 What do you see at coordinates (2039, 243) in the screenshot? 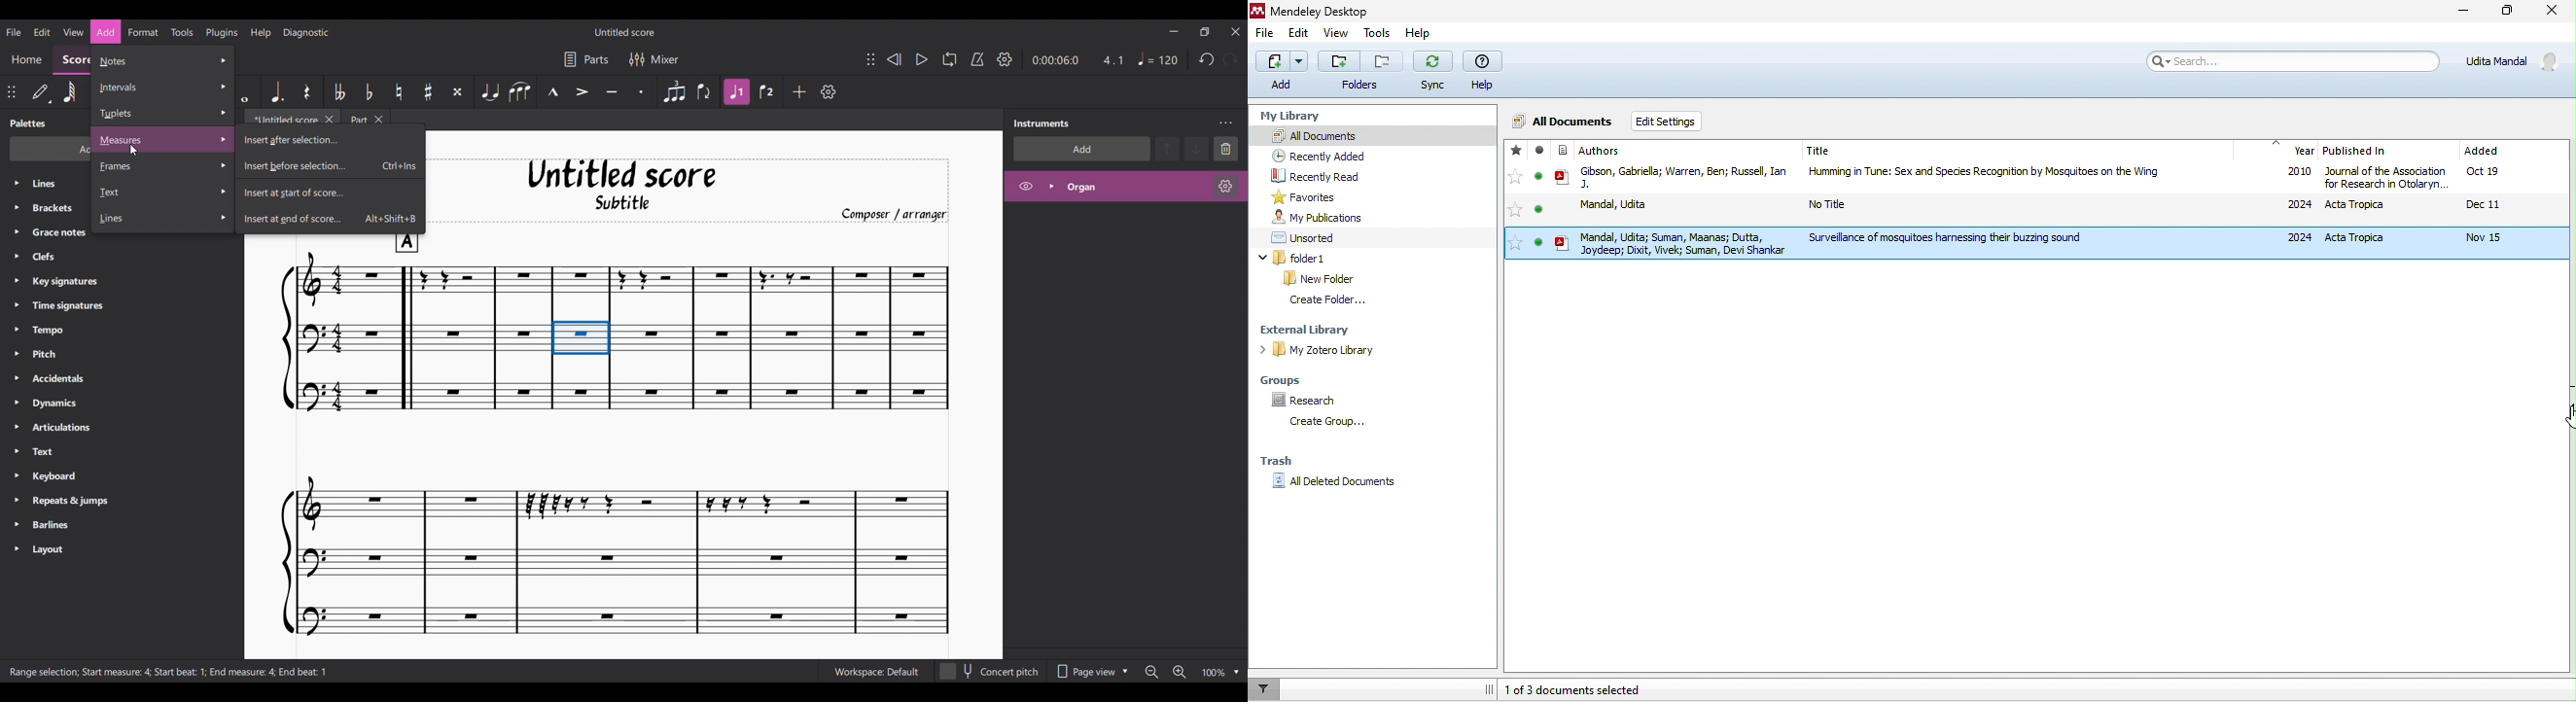
I see `Mandal, Udita; Suman, Maanas; Dutta, Surveilance of mosquitoes harnessing their buzzing sound 2024 Acta Tropica Nov 15.
Joydeep; Dixit, Vivek; Suman, Devi Shankar` at bounding box center [2039, 243].